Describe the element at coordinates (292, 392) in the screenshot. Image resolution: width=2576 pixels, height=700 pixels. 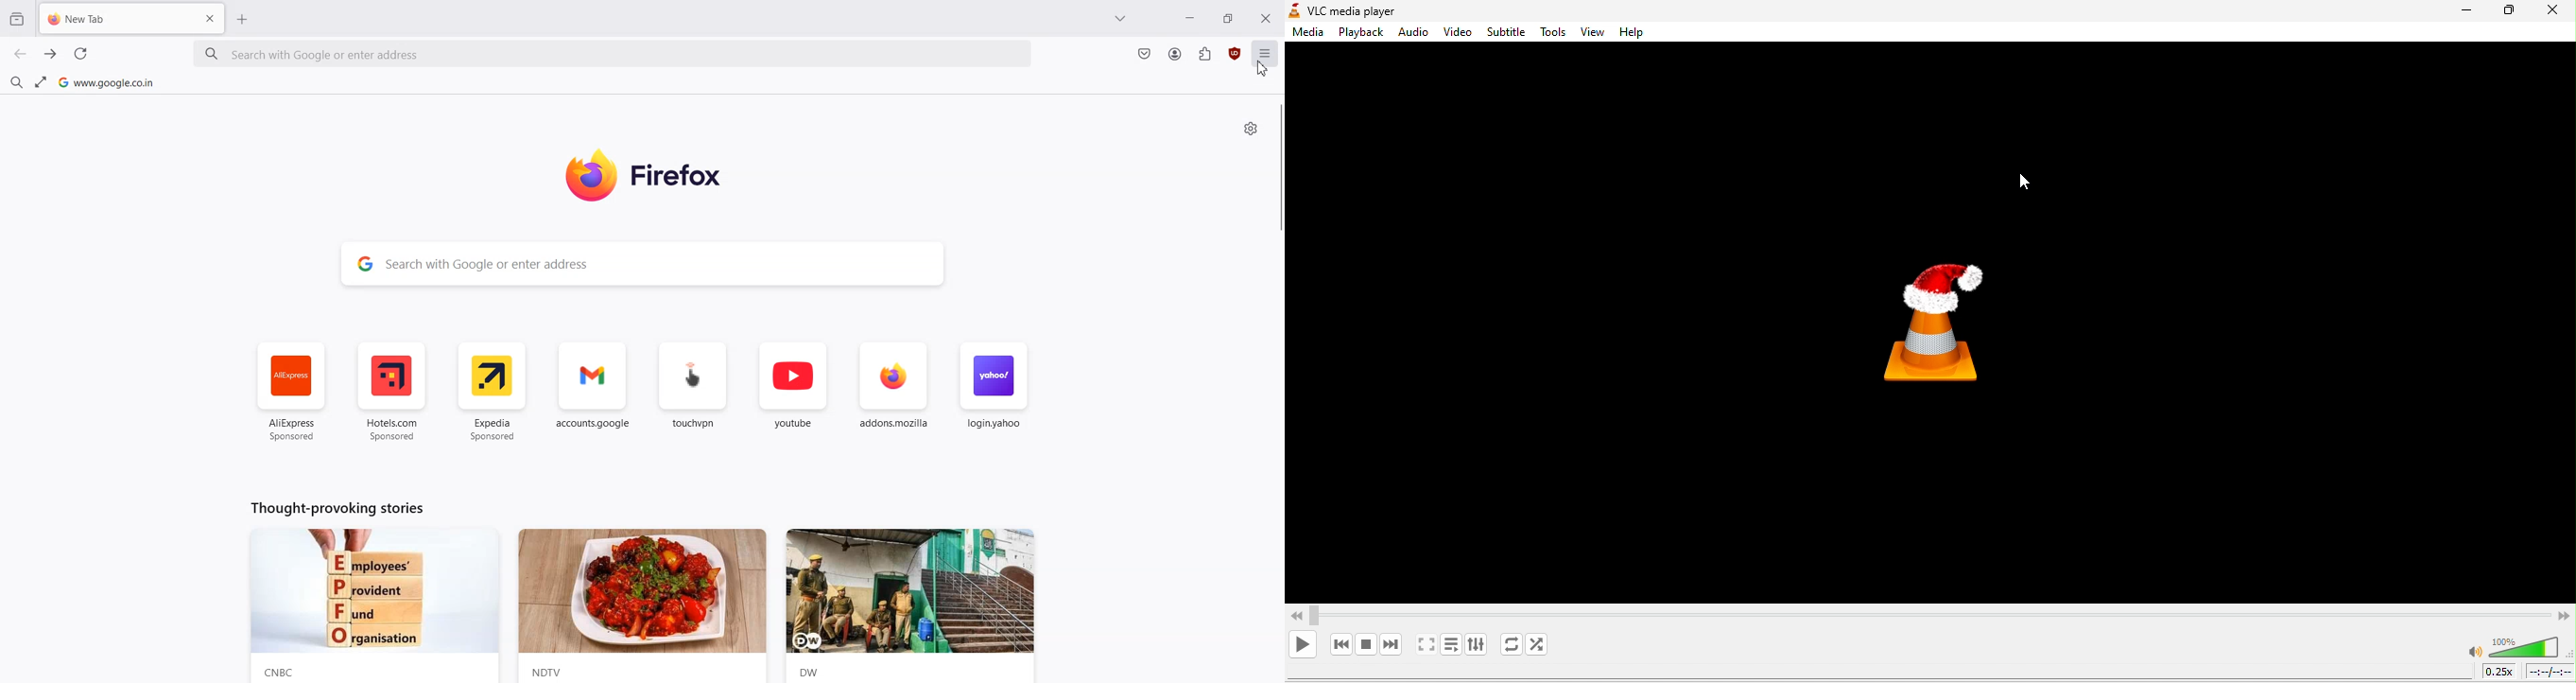
I see `AliExpress Sponsored` at that location.